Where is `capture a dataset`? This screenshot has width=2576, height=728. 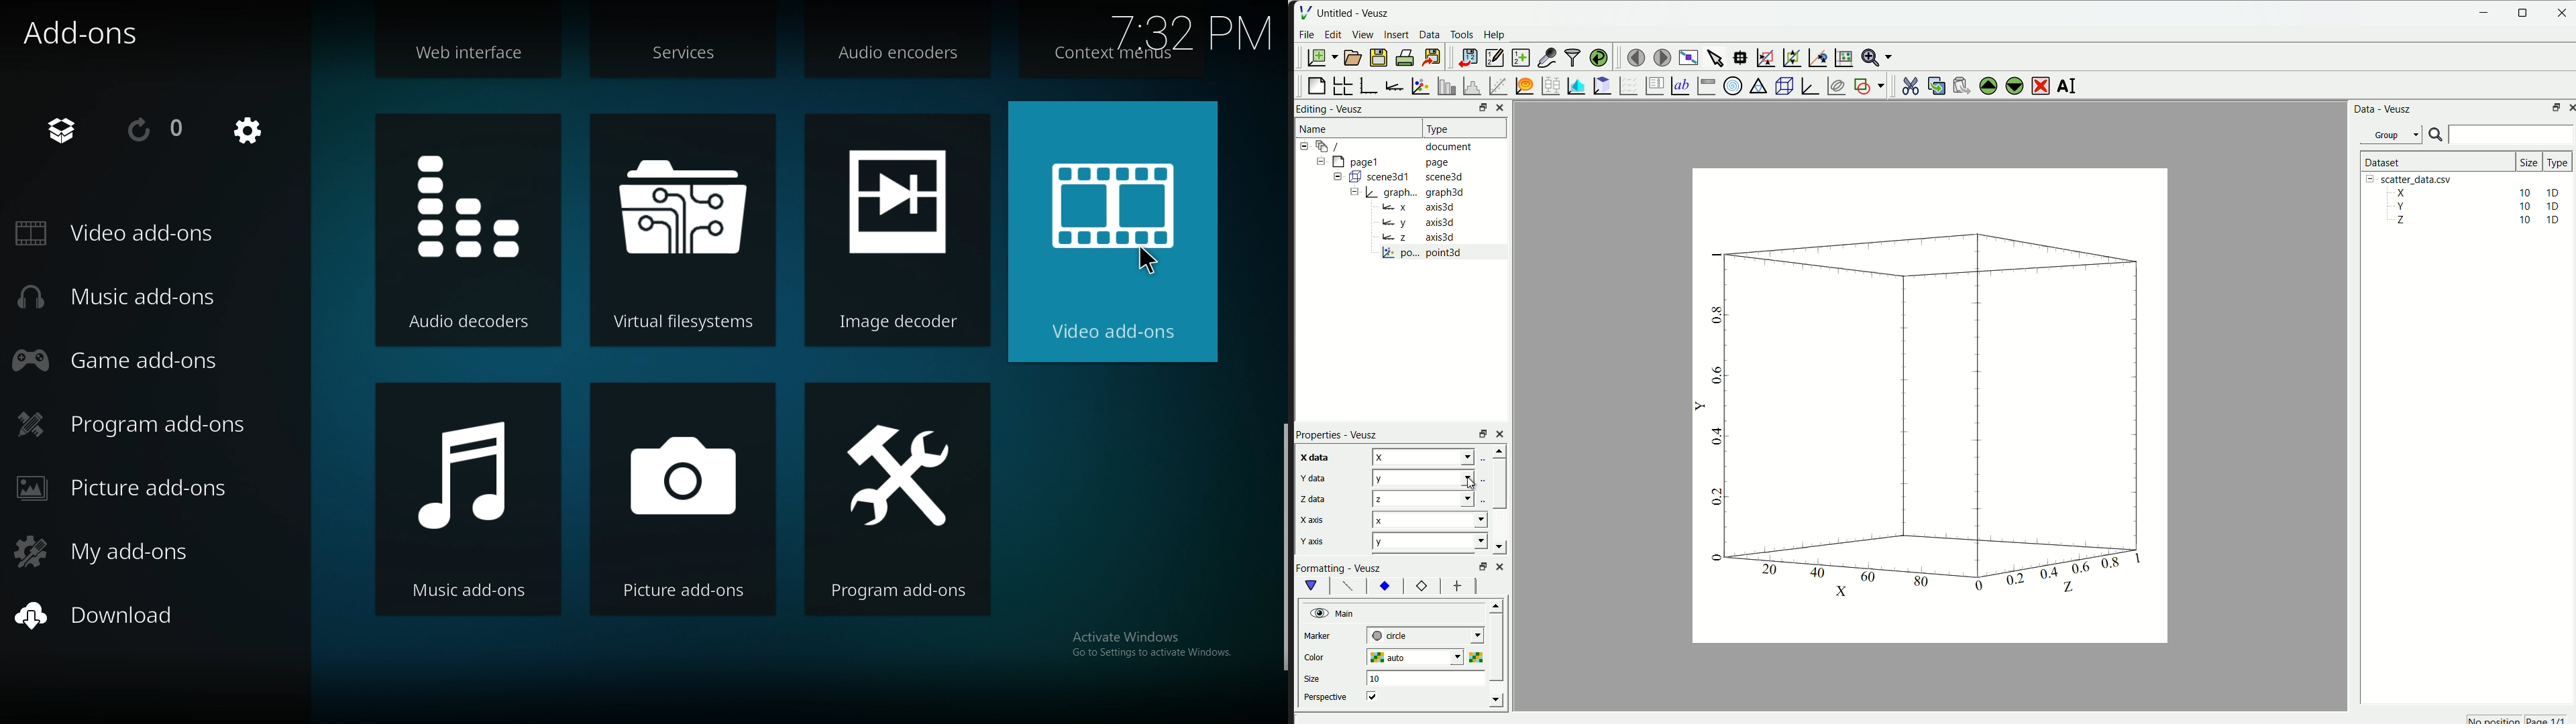 capture a dataset is located at coordinates (1546, 56).